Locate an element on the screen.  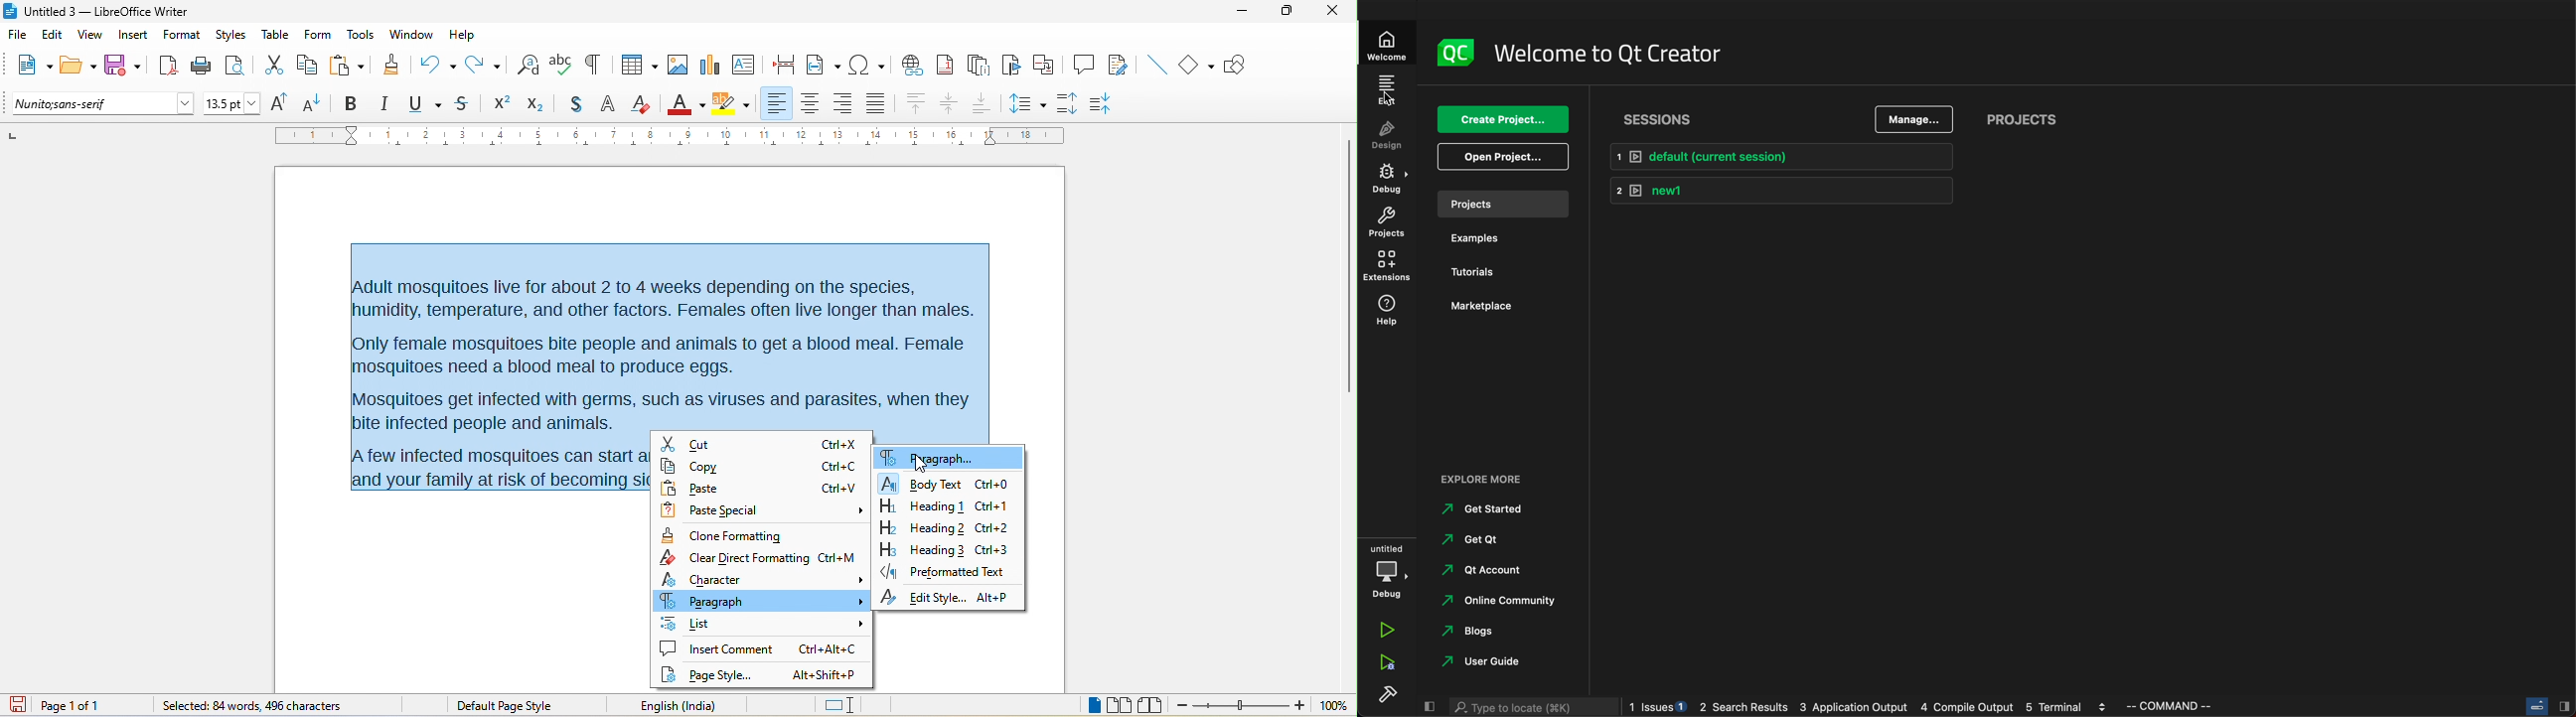
create is located at coordinates (1506, 119).